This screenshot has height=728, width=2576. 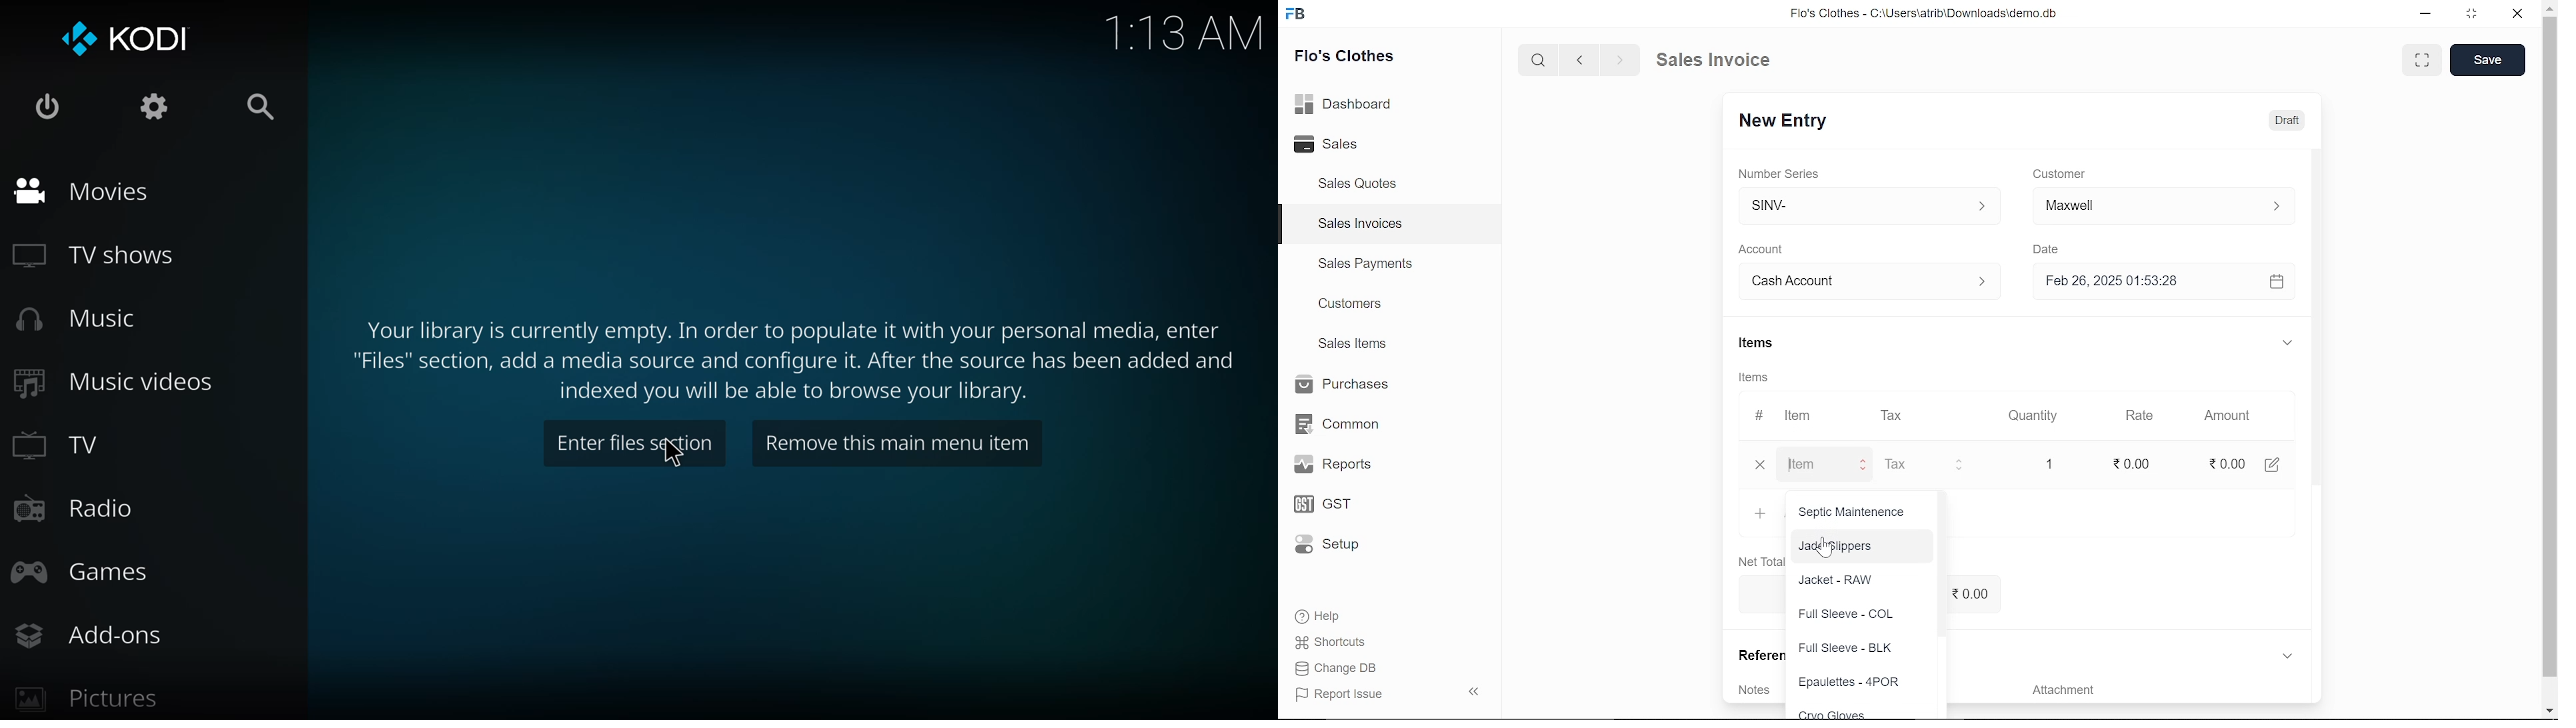 I want to click on power, so click(x=41, y=109).